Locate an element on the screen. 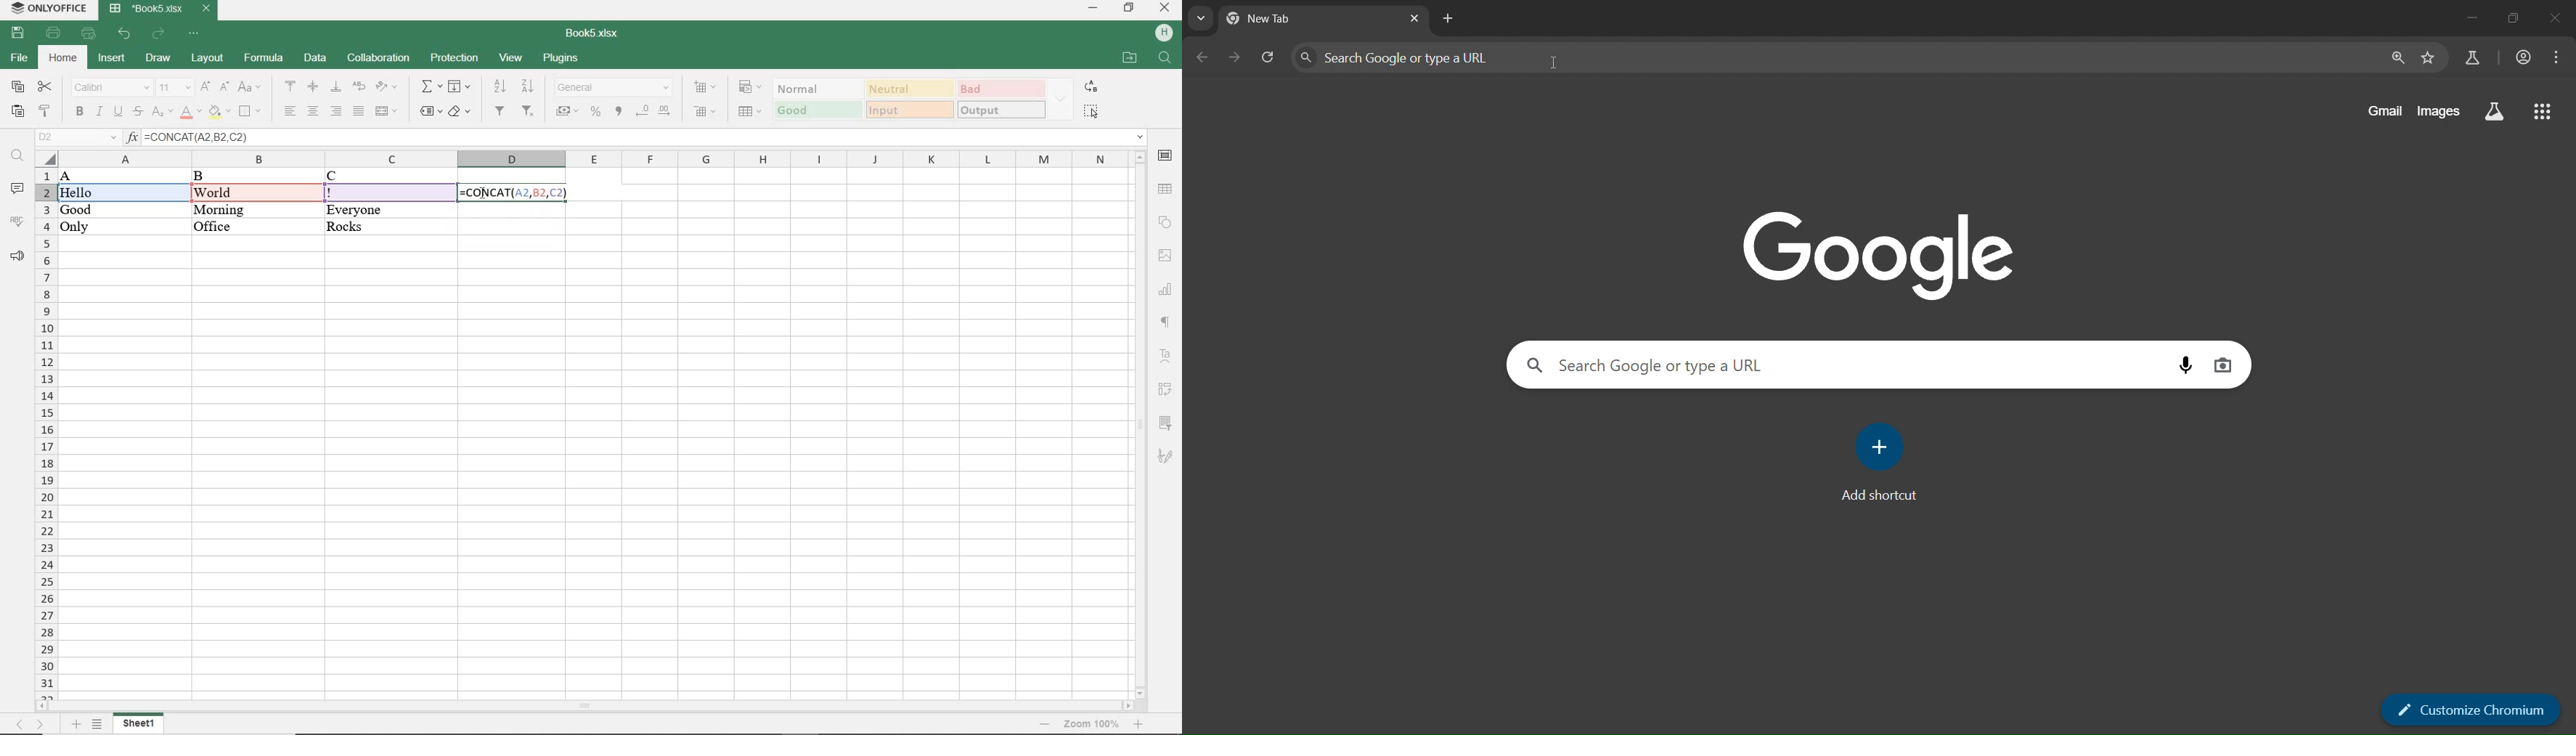  INCREMENT FONT SIZE is located at coordinates (206, 88).